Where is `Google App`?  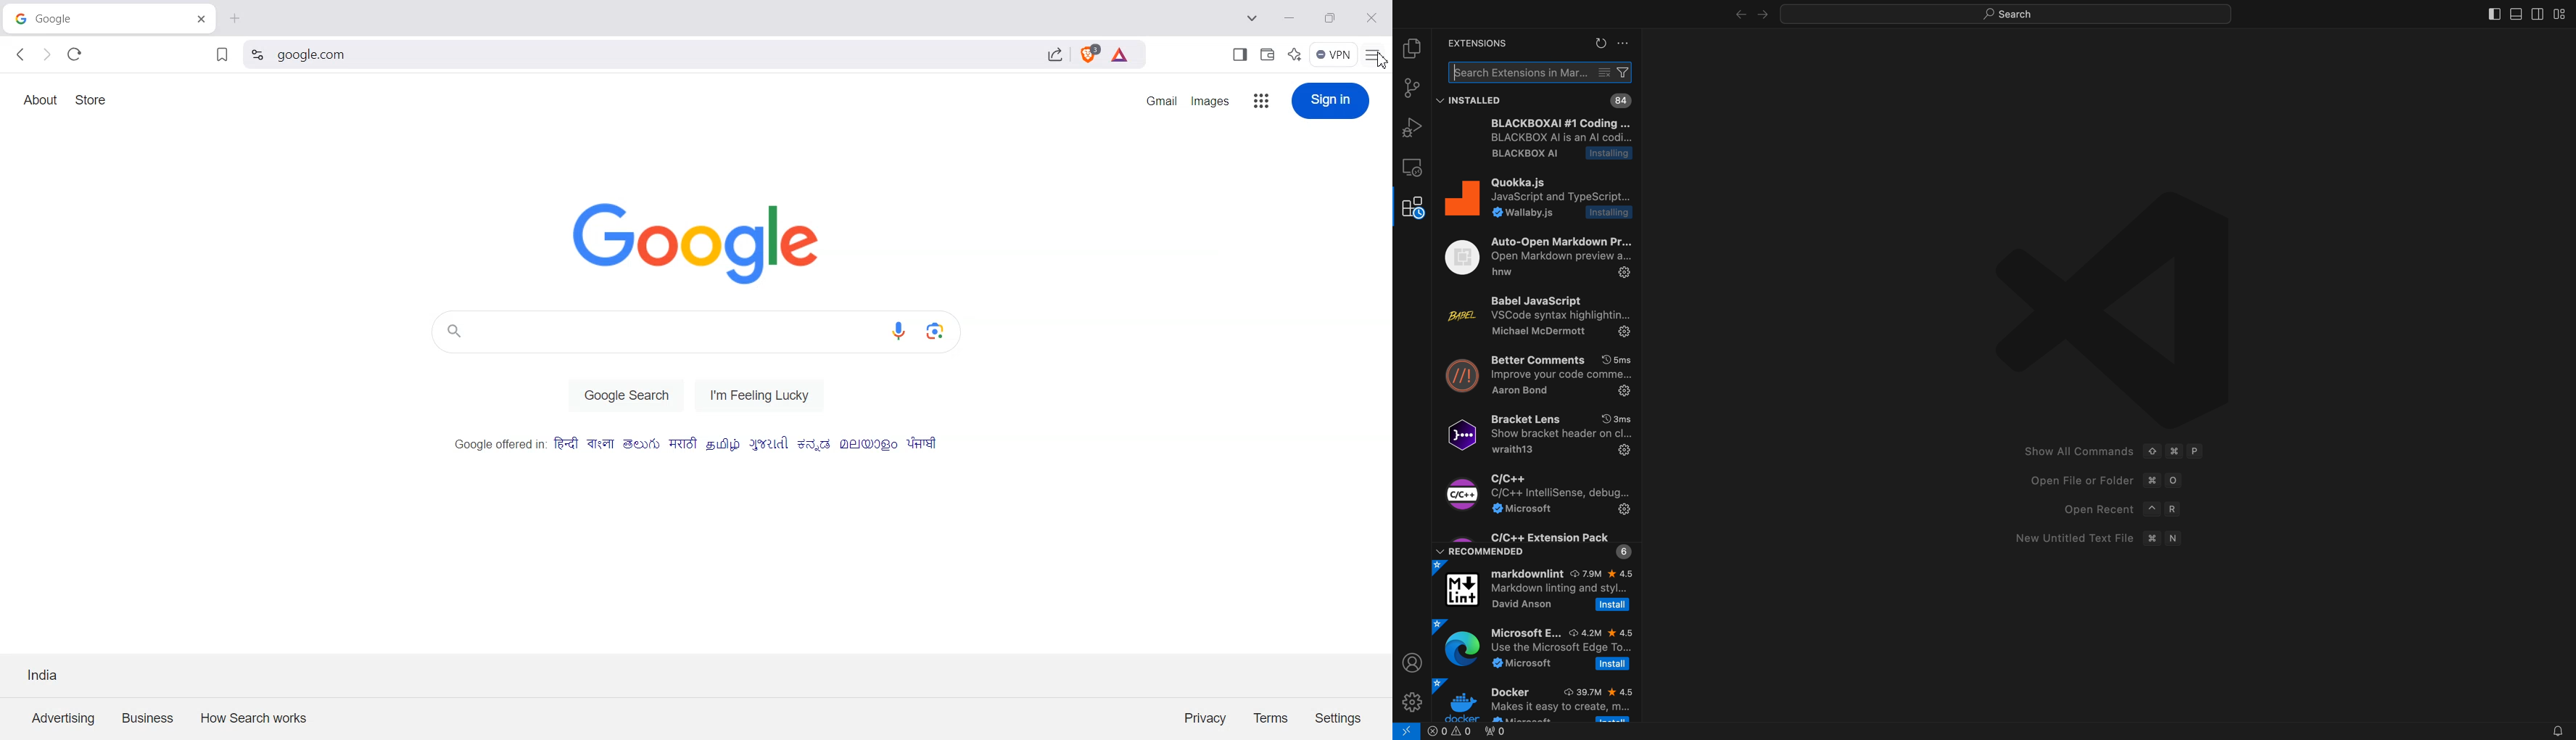 Google App is located at coordinates (1263, 101).